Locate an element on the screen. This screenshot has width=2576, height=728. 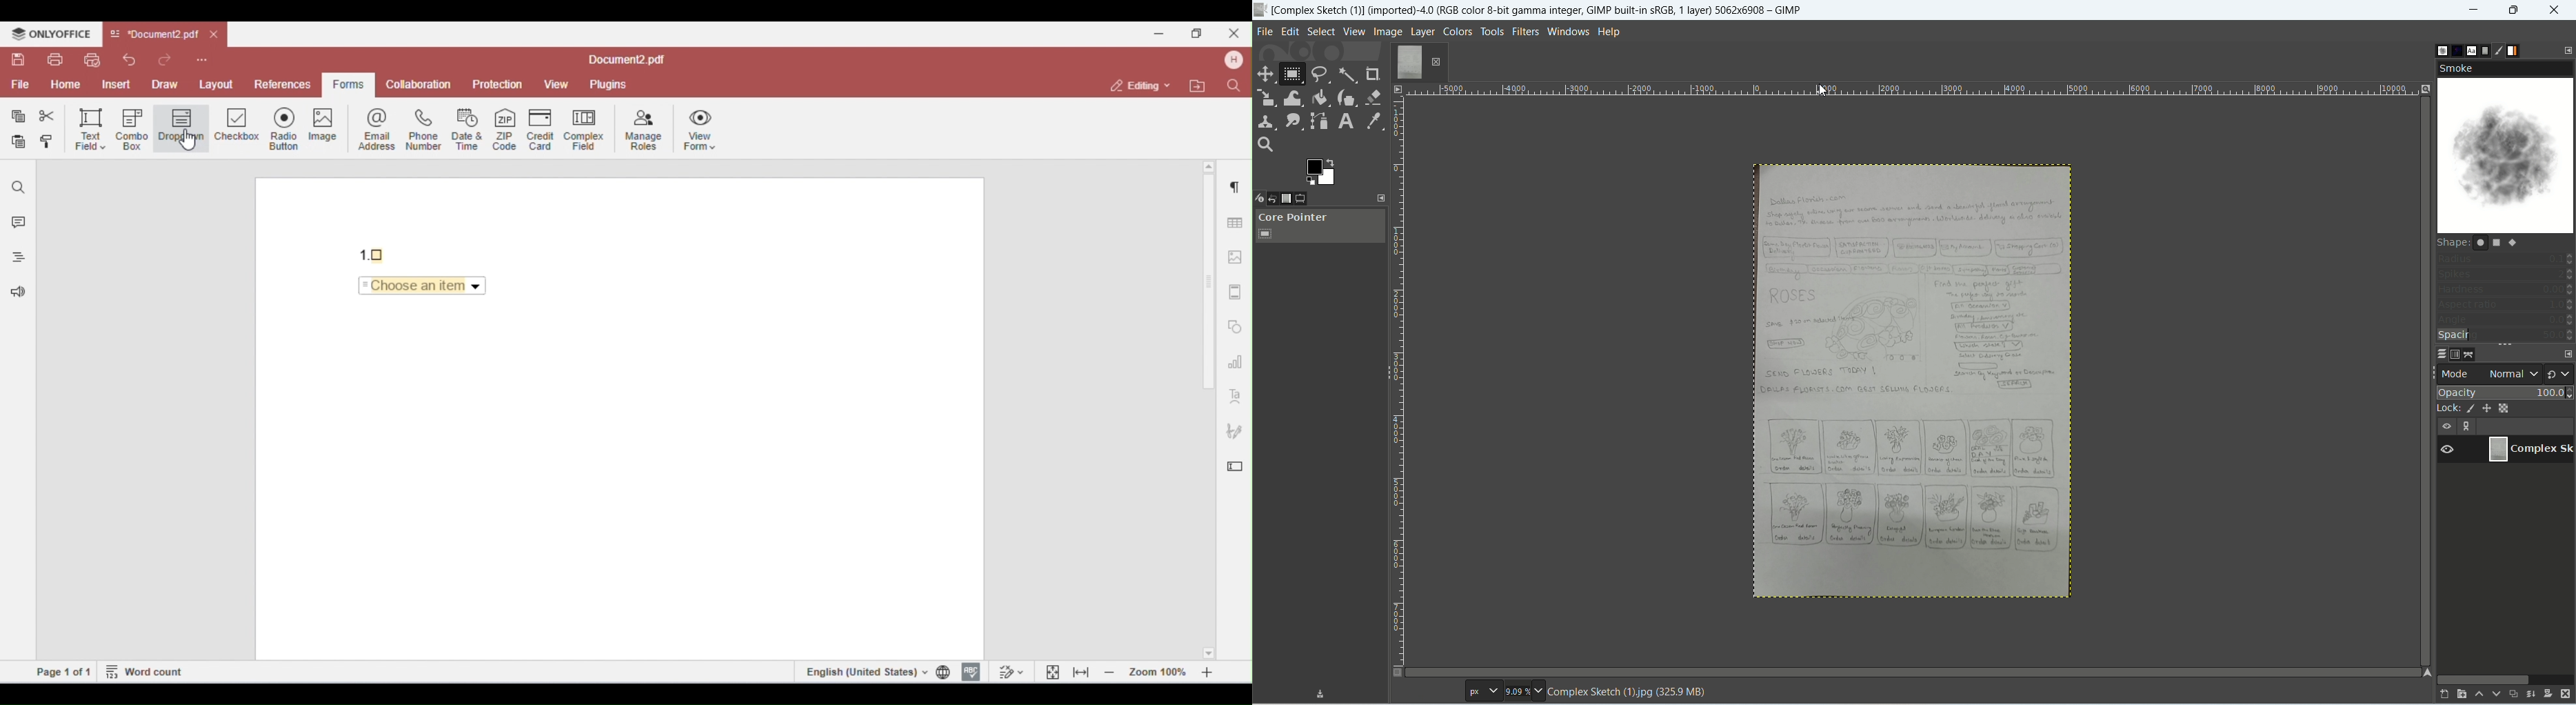
clone tool is located at coordinates (1265, 123).